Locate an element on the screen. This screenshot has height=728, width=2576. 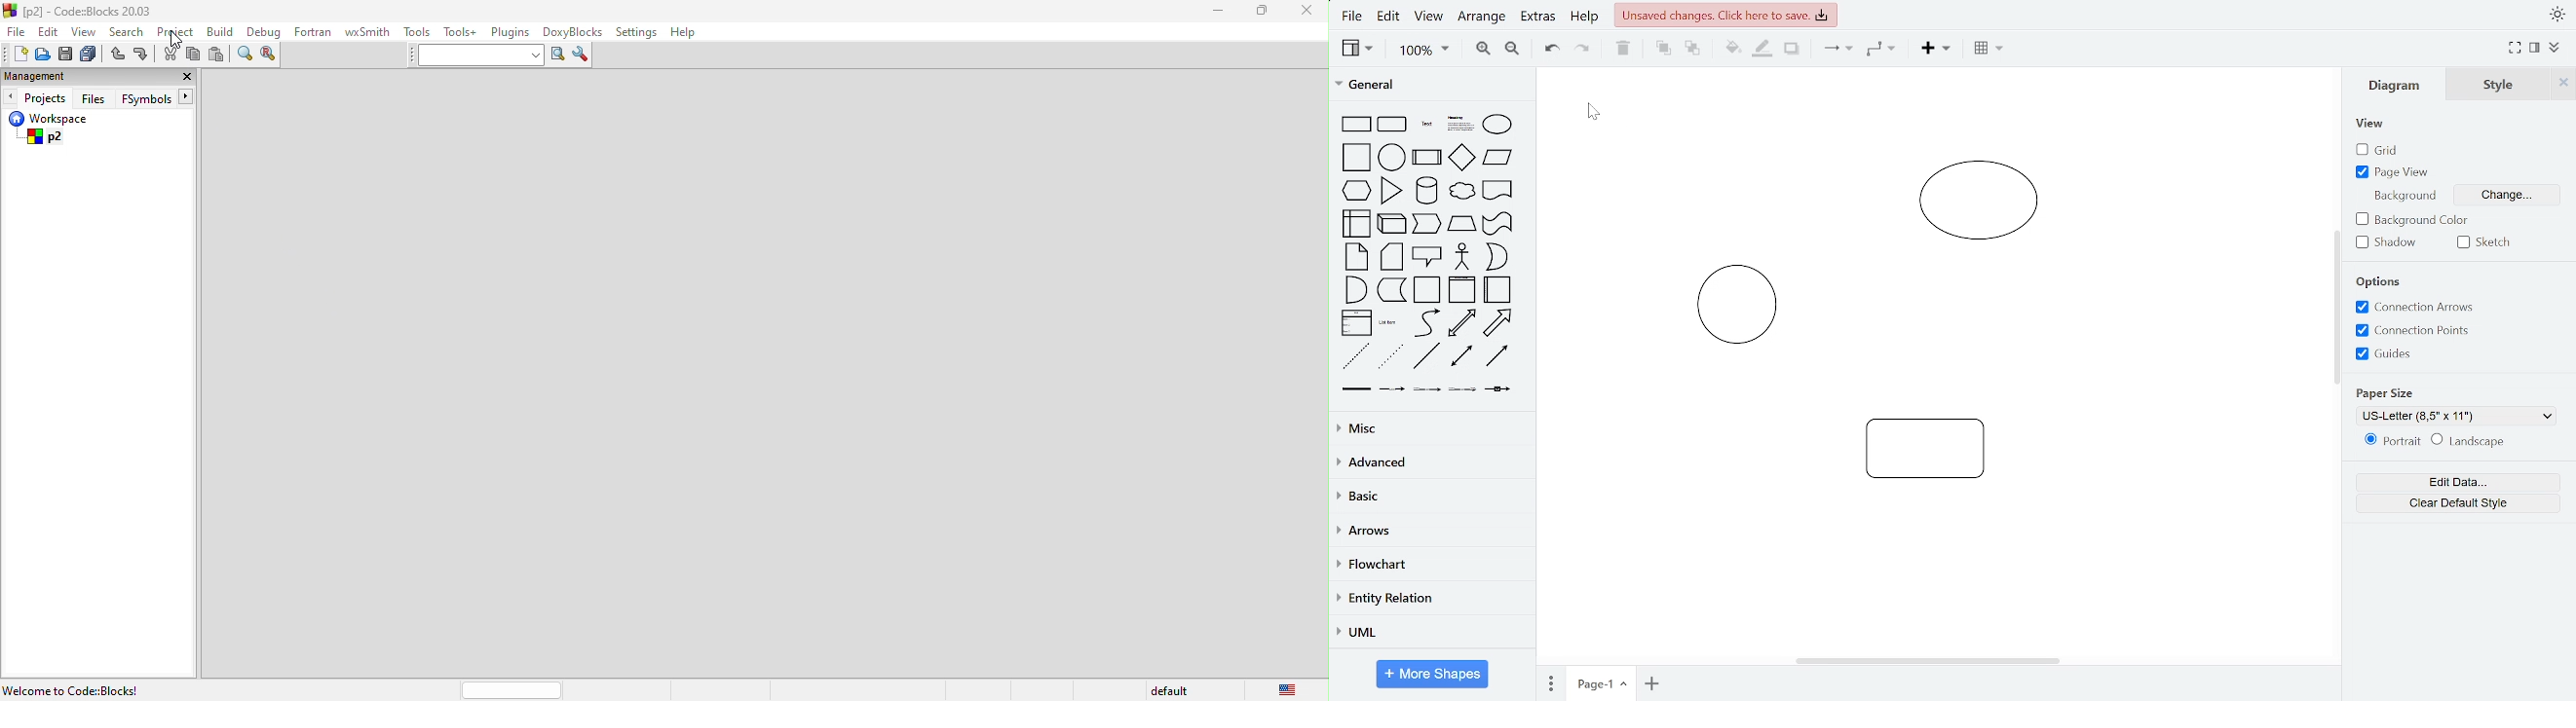
file is located at coordinates (1352, 16).